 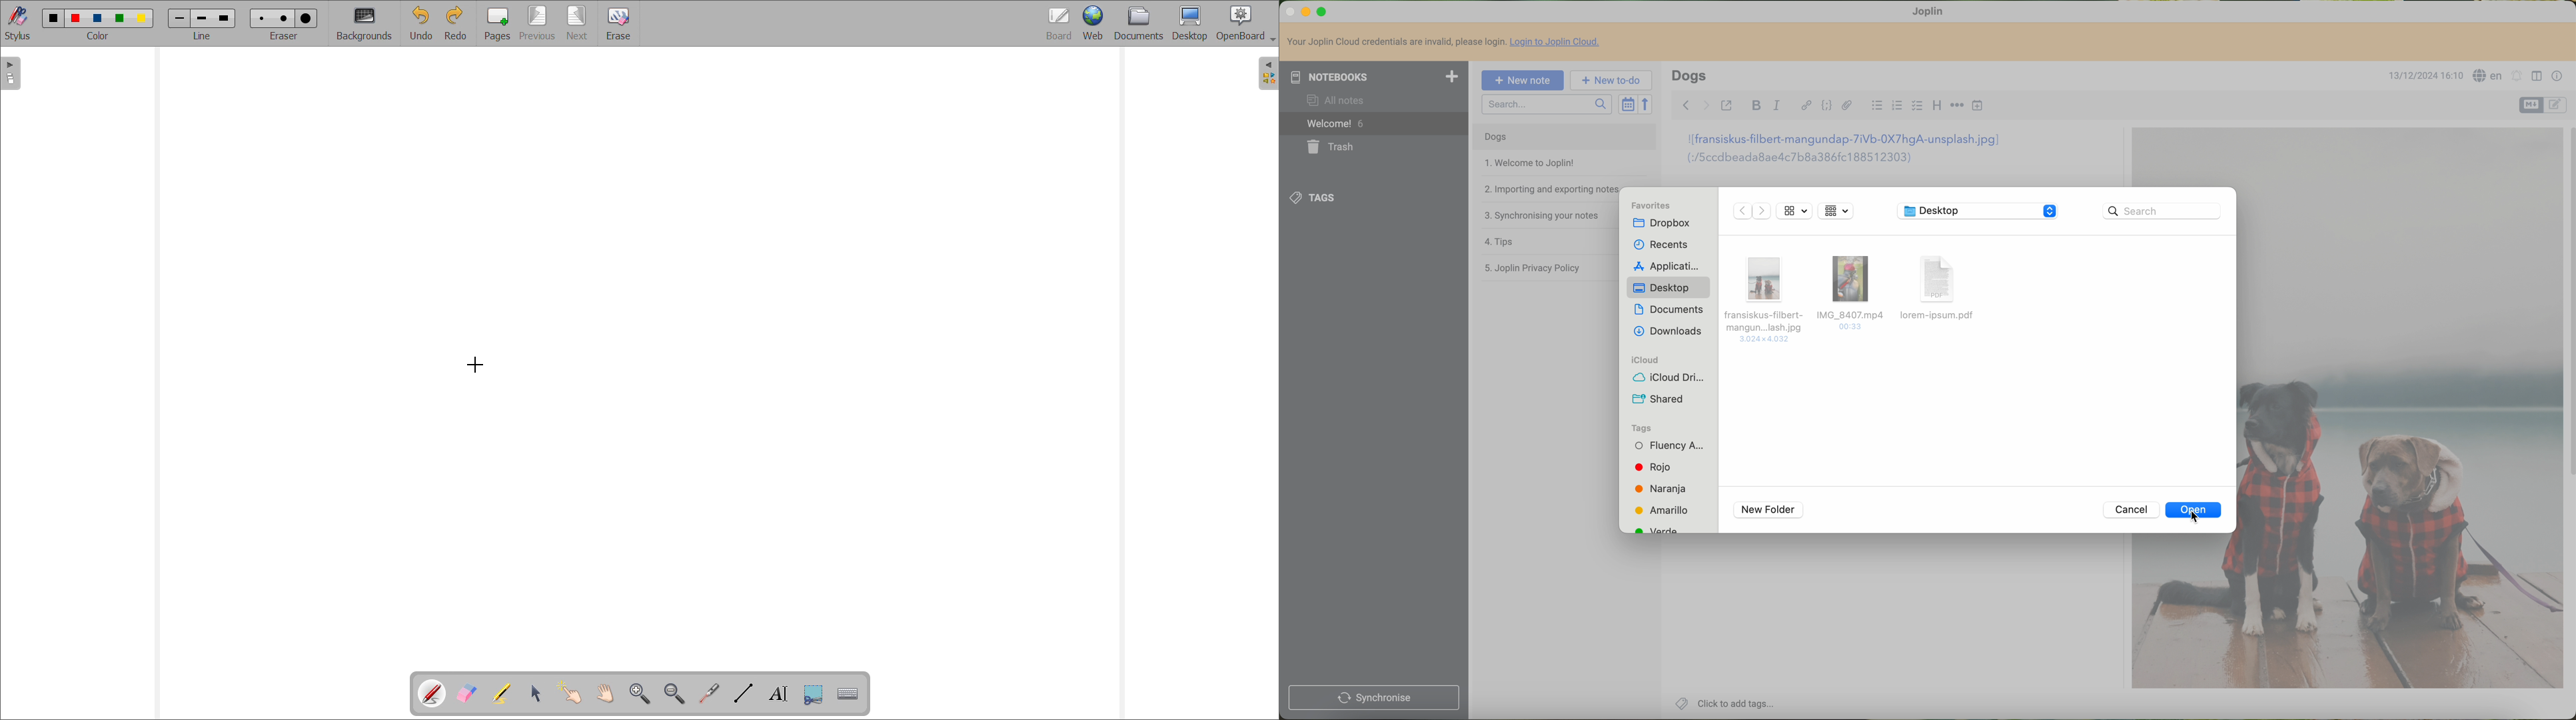 I want to click on 13/12/2024 16:10, so click(x=2425, y=77).